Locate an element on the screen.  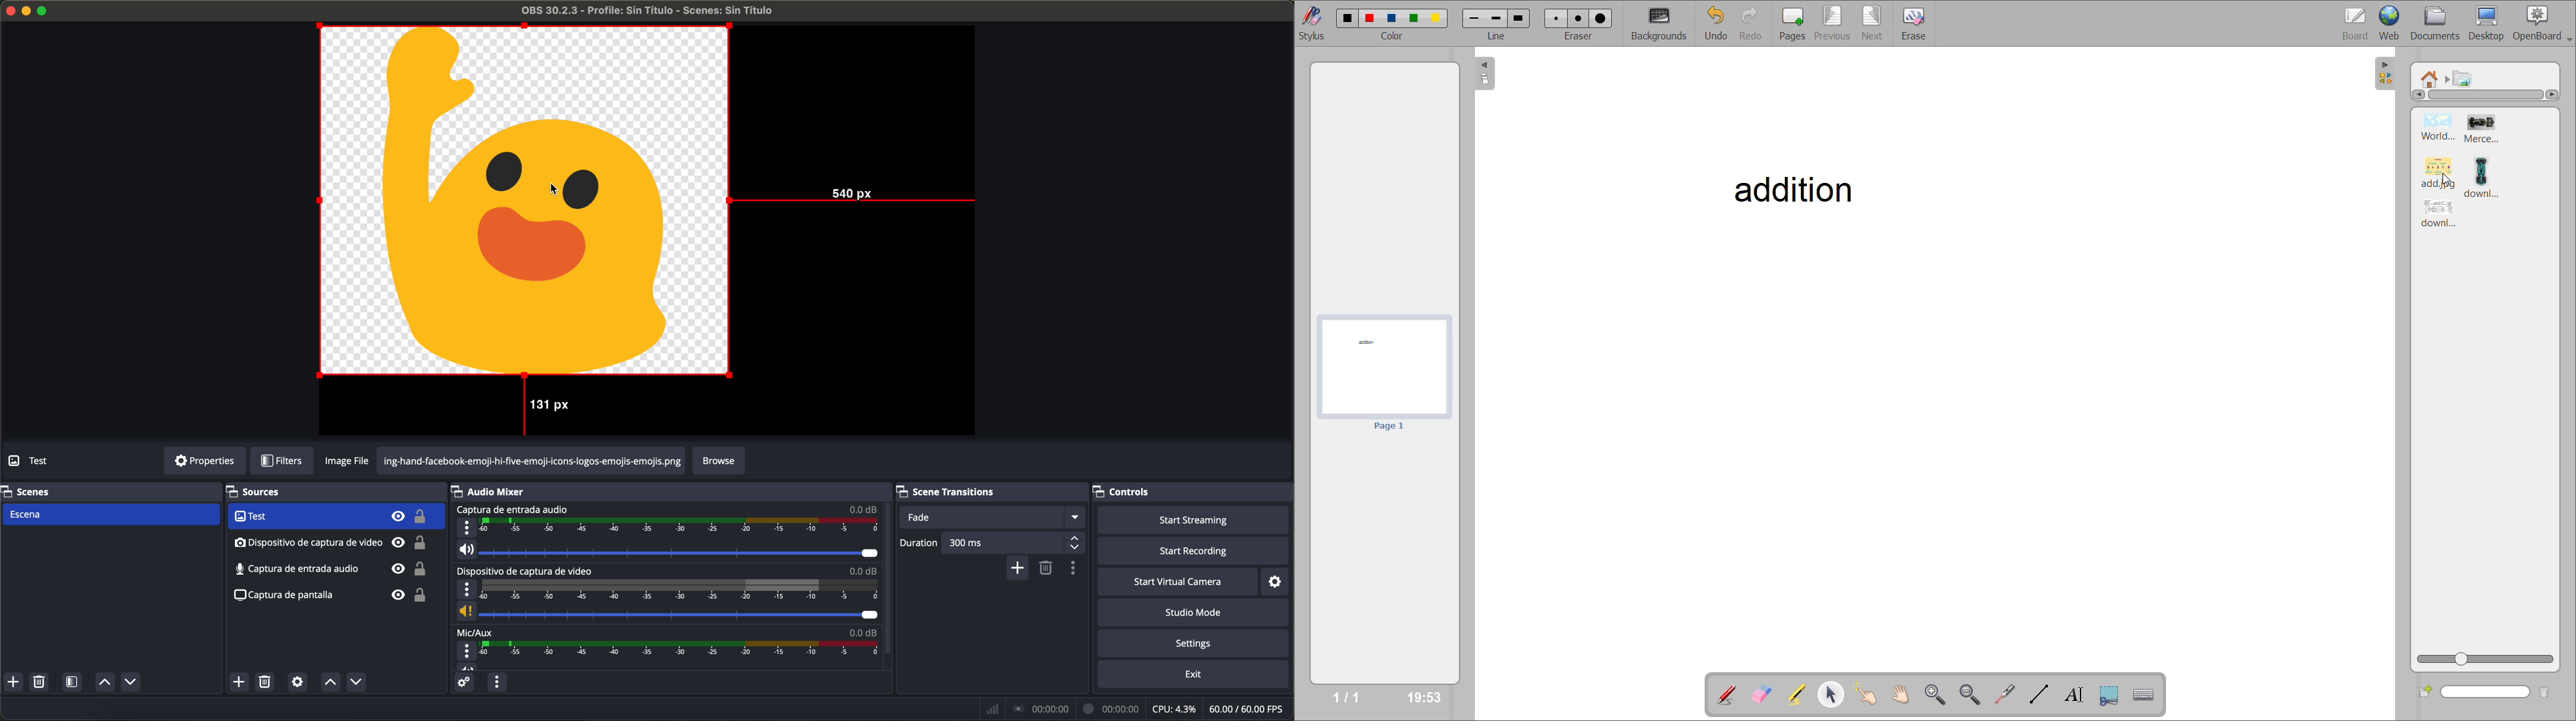
add scene is located at coordinates (13, 682).